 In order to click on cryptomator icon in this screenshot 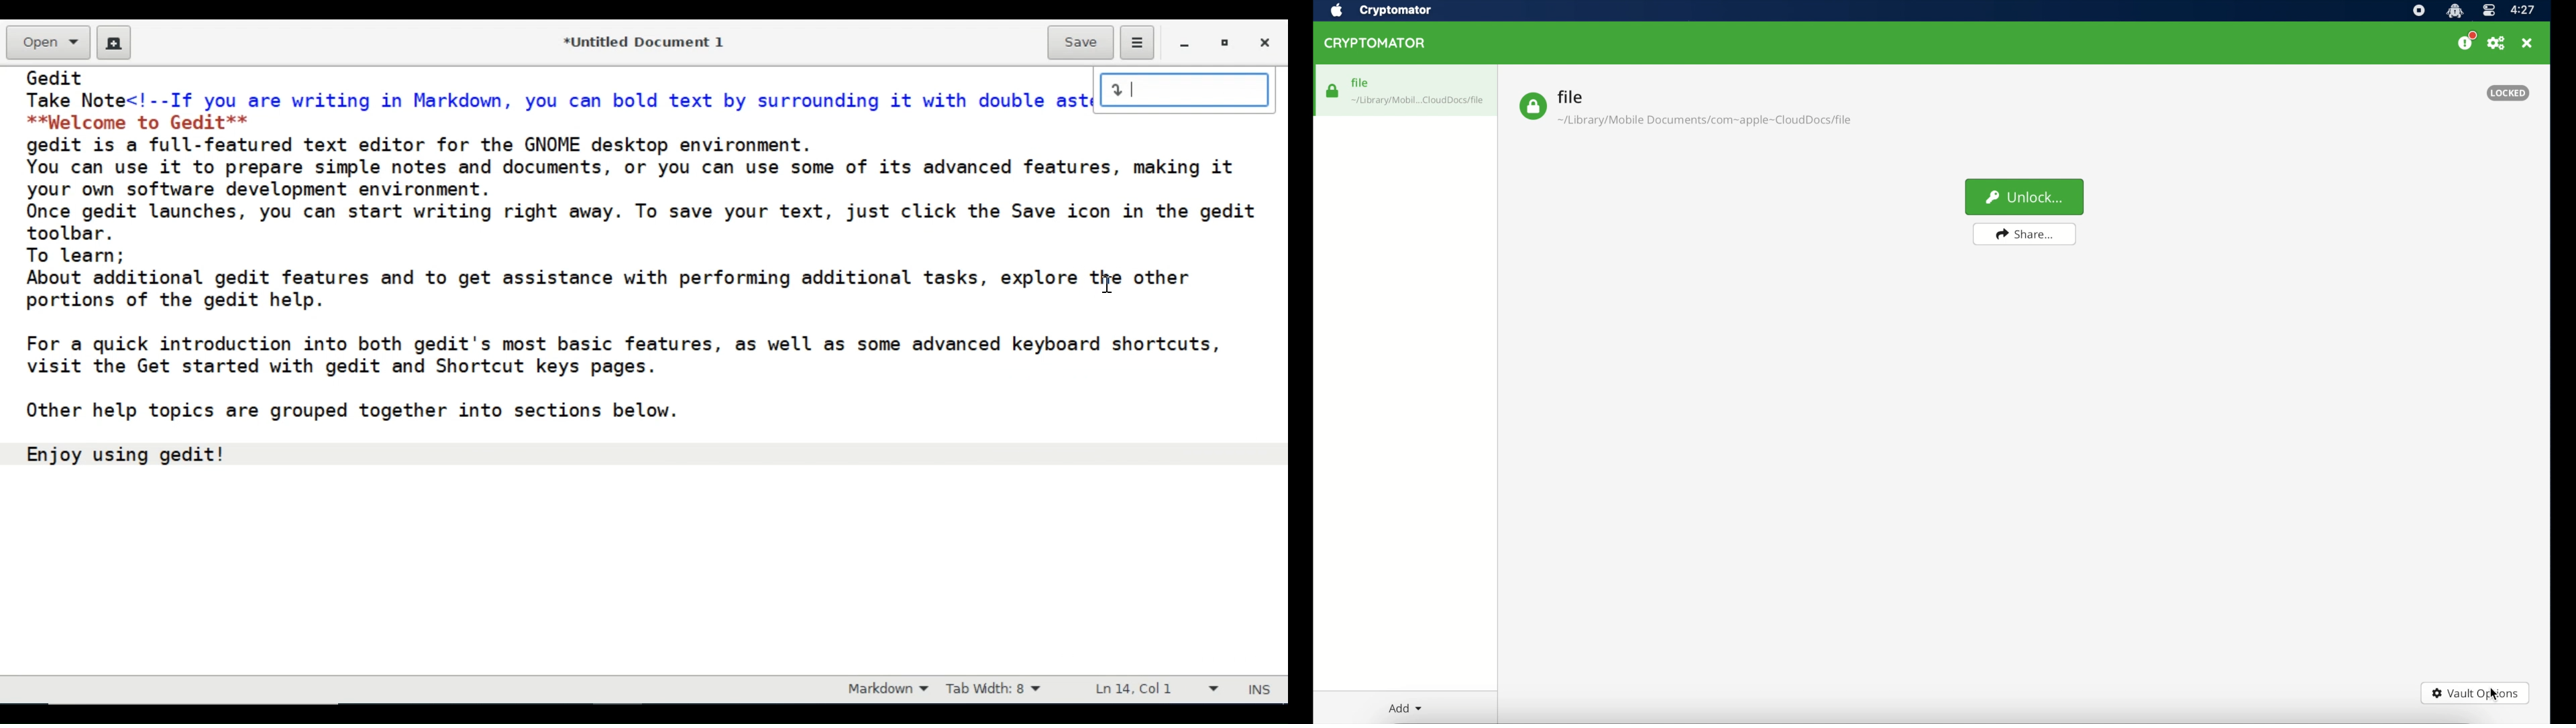, I will do `click(2455, 11)`.